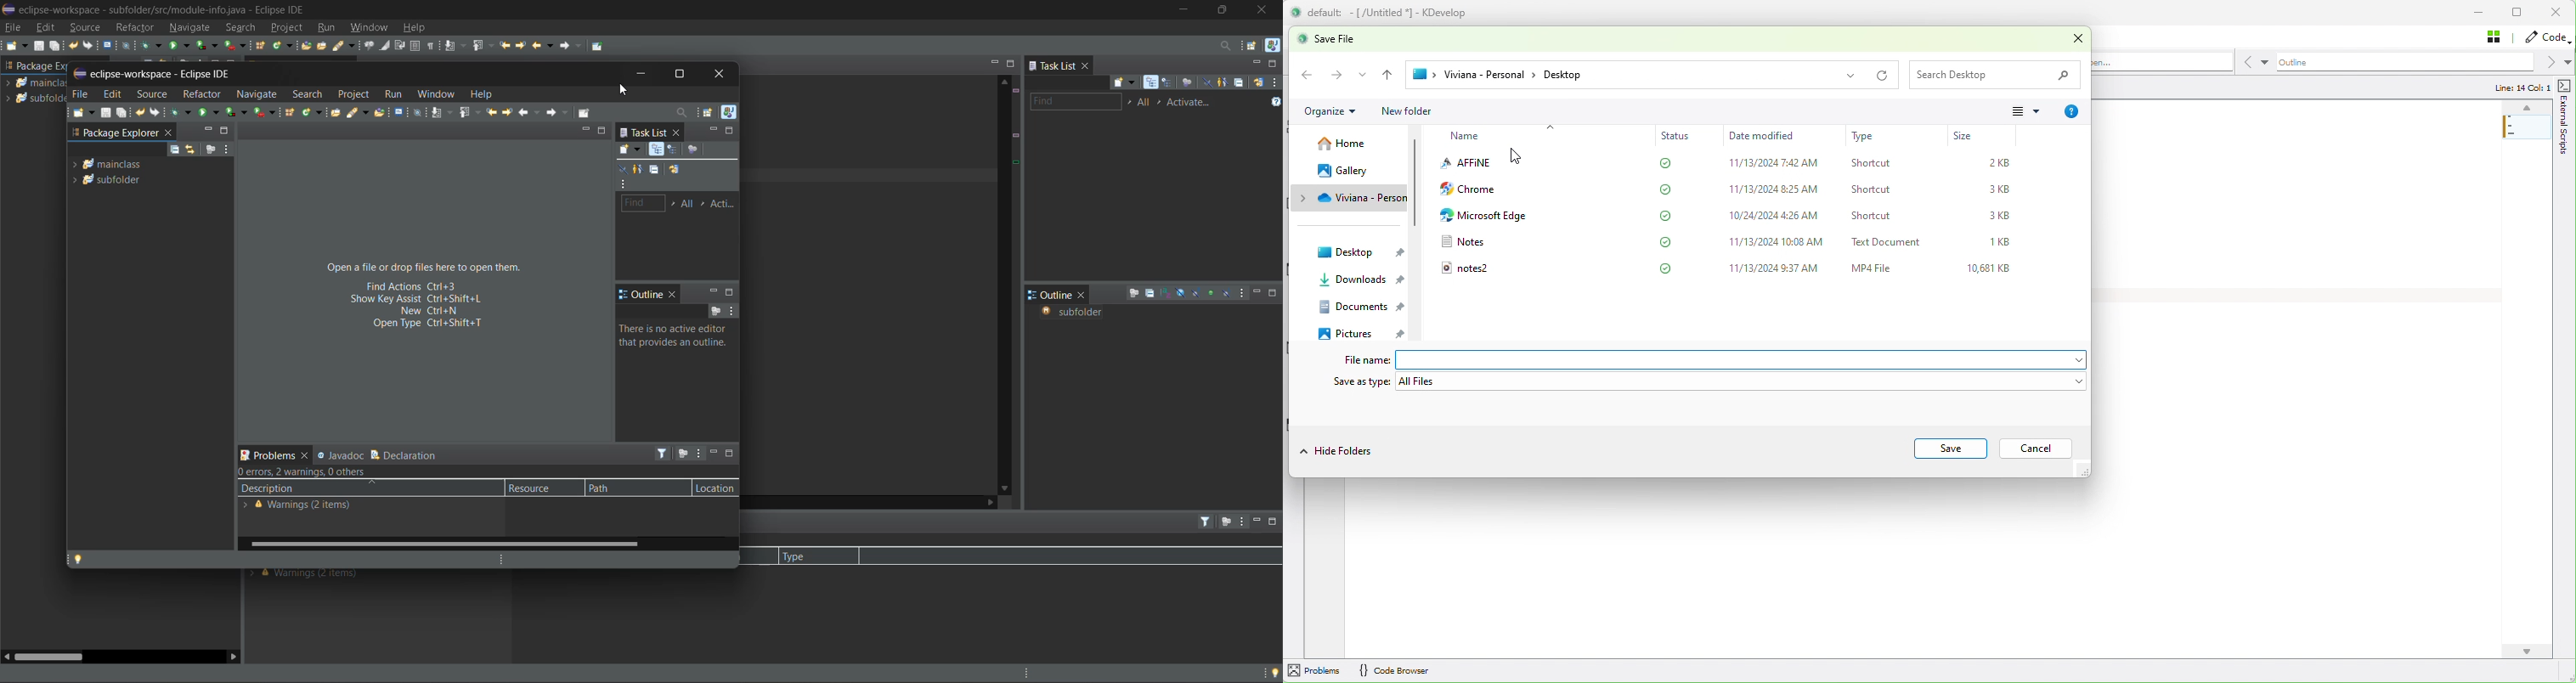 The height and width of the screenshot is (700, 2576). Describe the element at coordinates (15, 46) in the screenshot. I see `new` at that location.